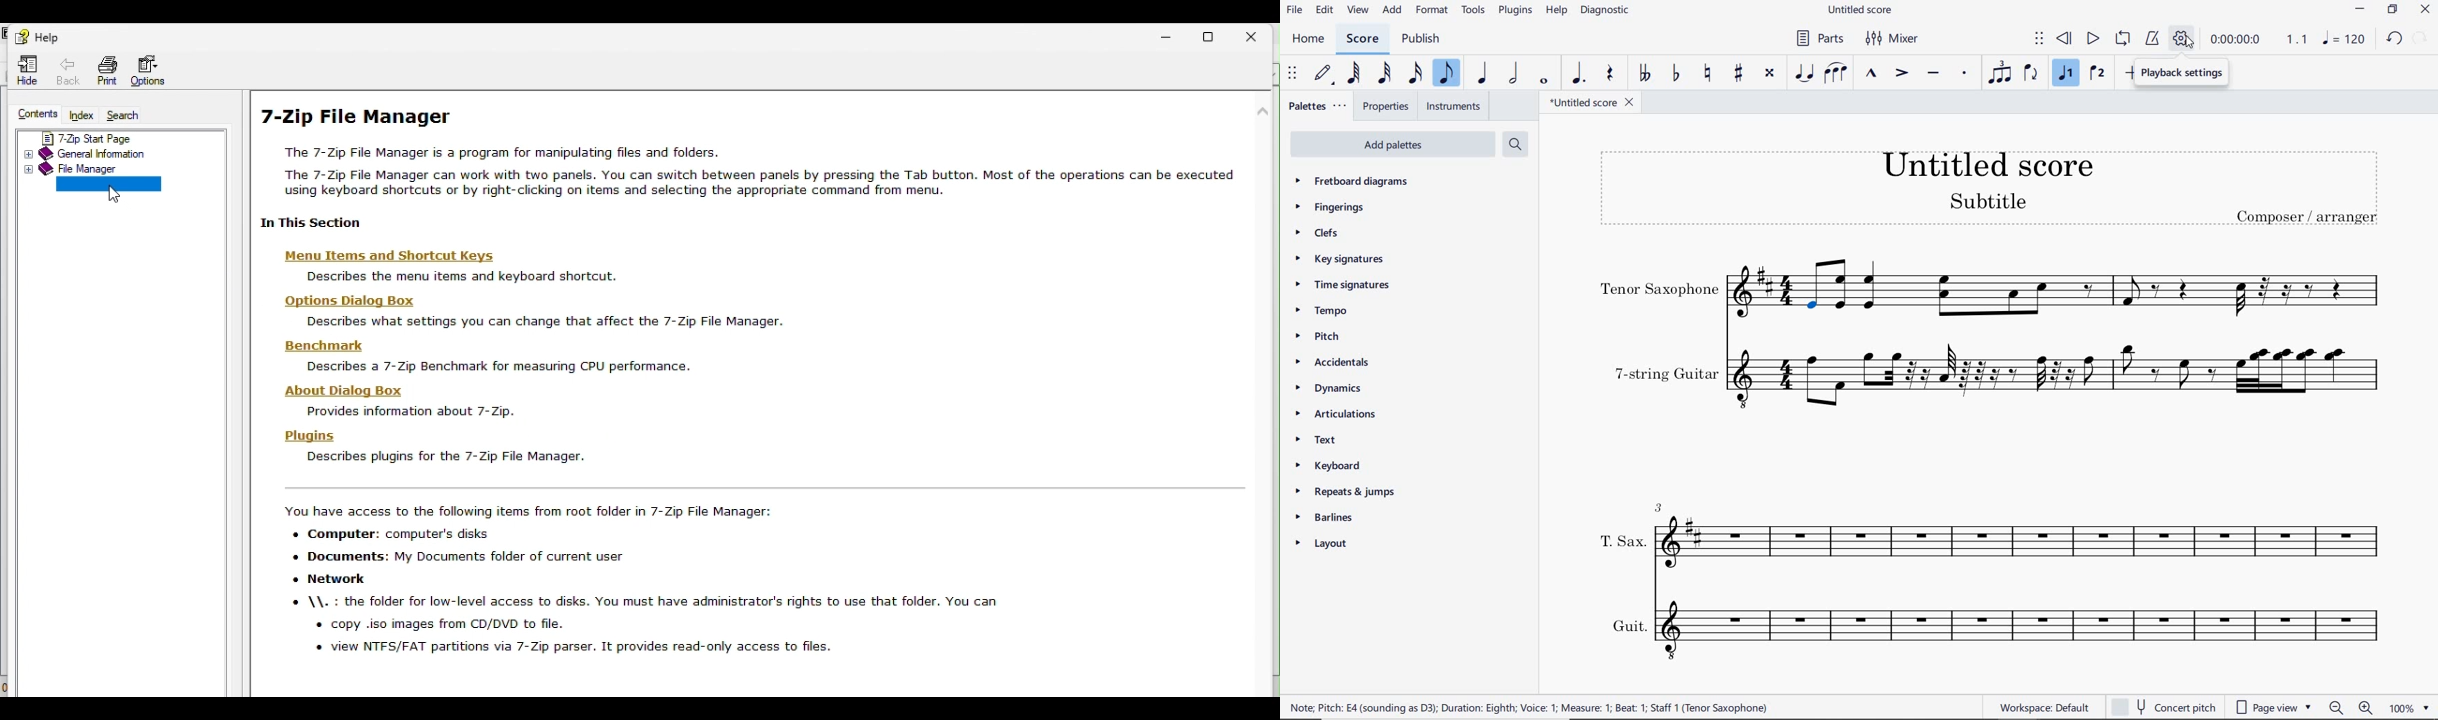 The height and width of the screenshot is (728, 2464). Describe the element at coordinates (1307, 39) in the screenshot. I see `HOME` at that location.